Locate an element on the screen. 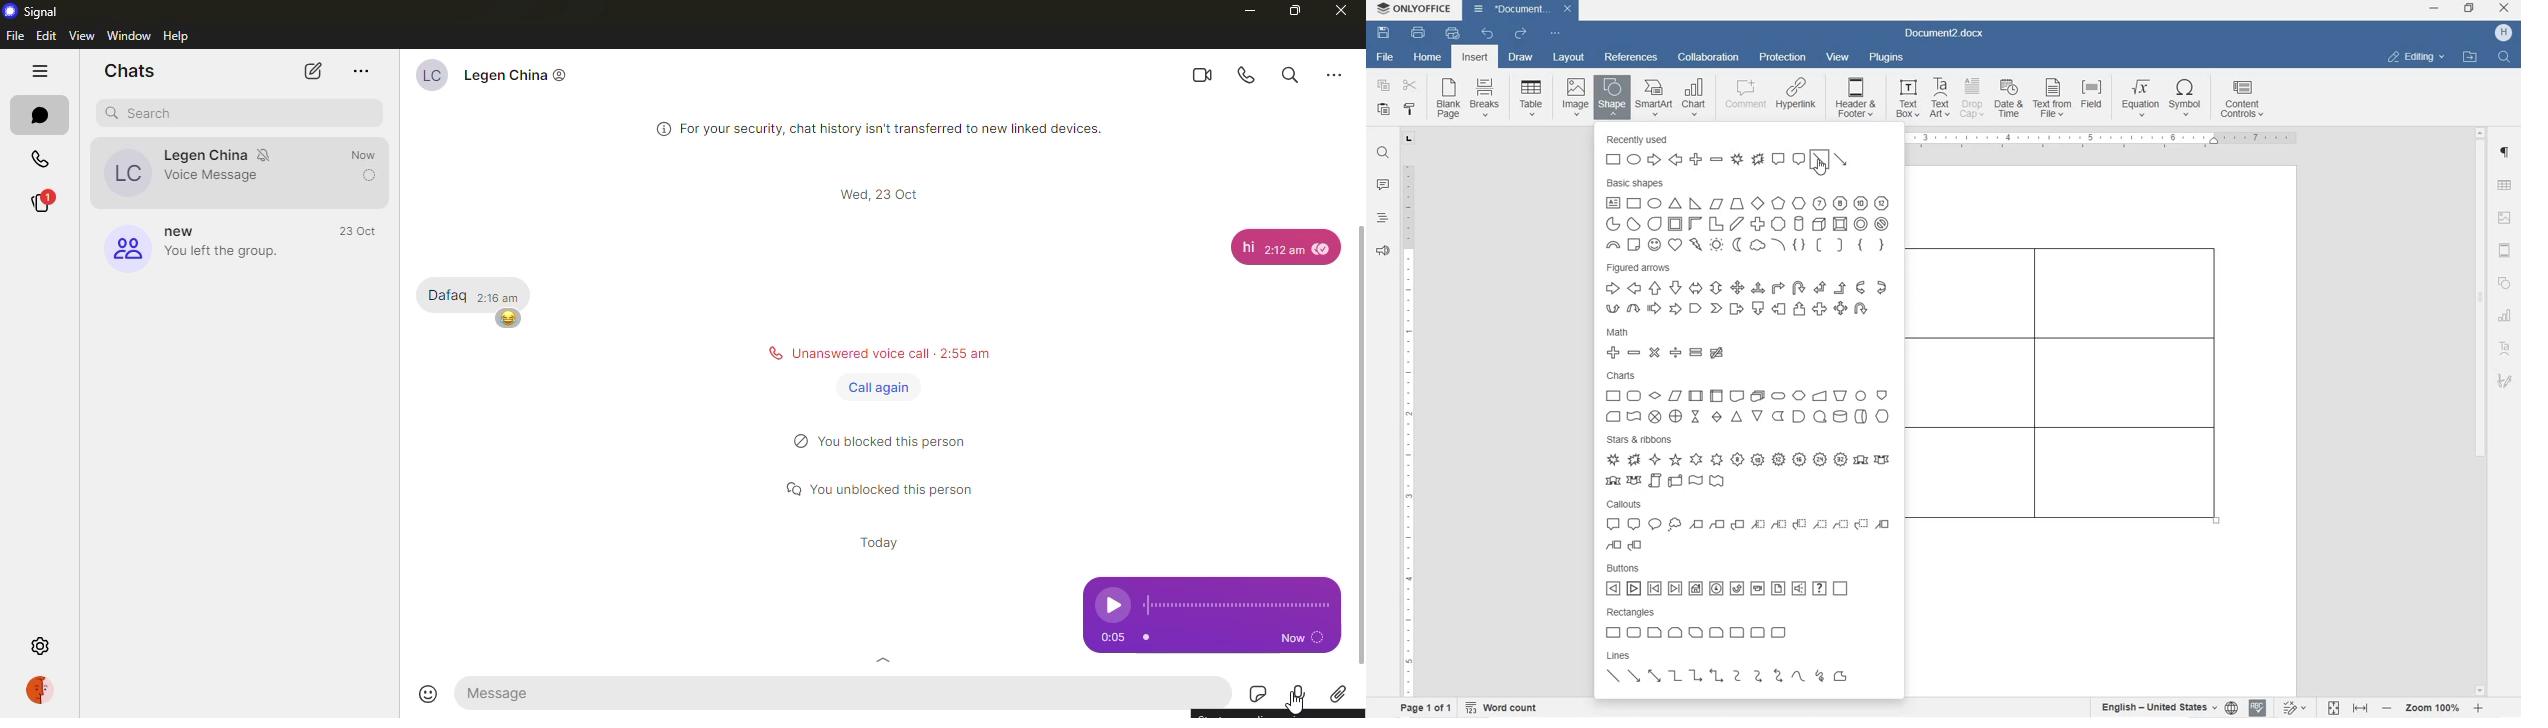  charts is located at coordinates (1751, 397).